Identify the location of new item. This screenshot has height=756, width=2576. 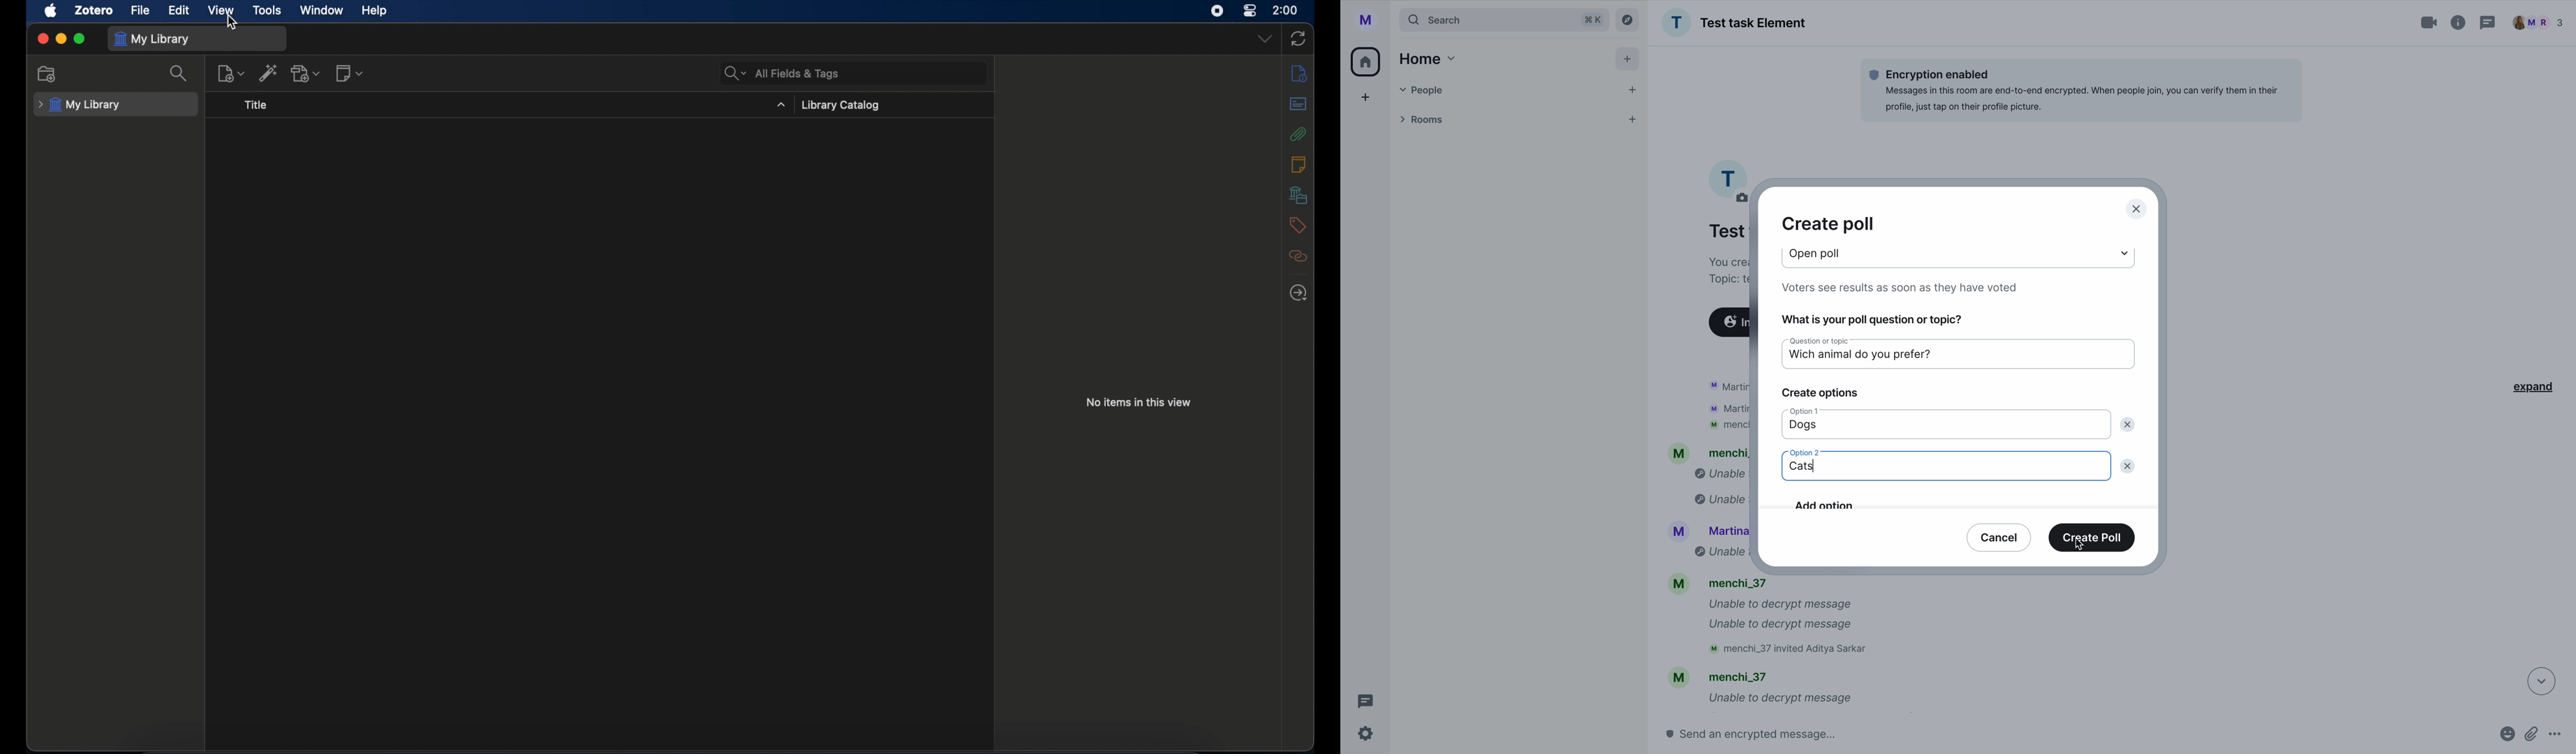
(231, 72).